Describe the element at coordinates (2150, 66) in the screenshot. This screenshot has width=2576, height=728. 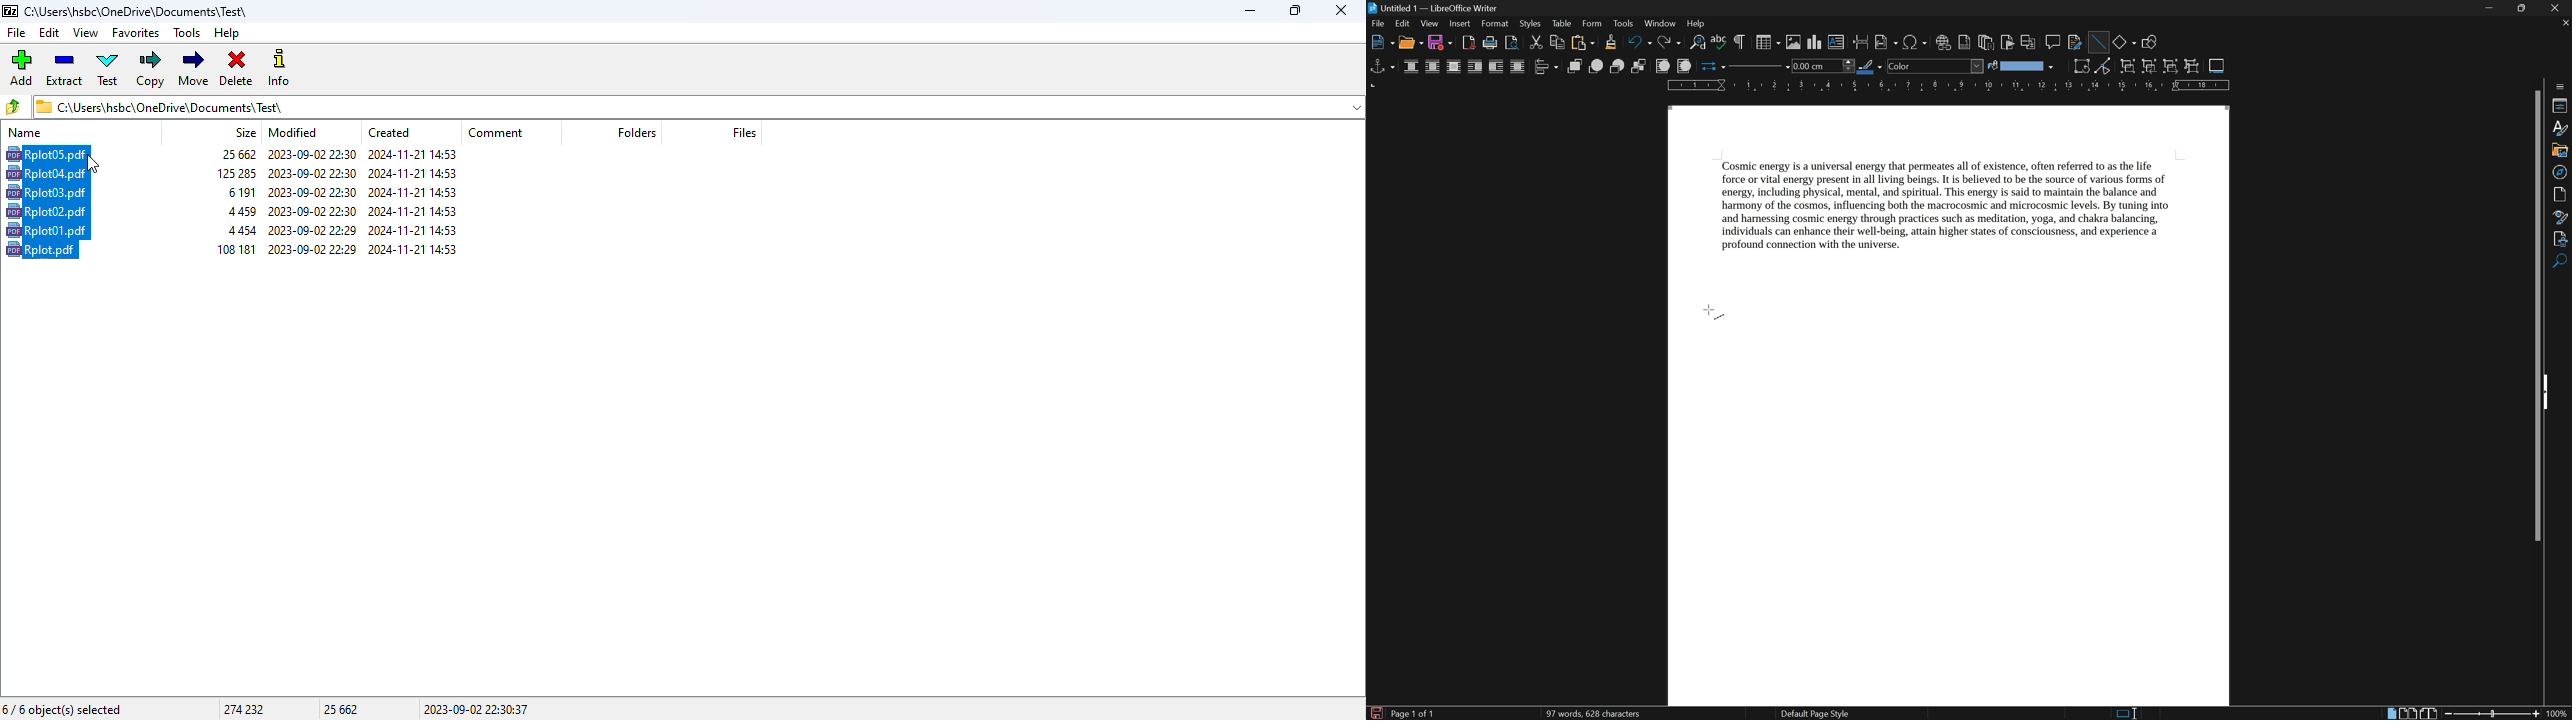
I see `enter group` at that location.